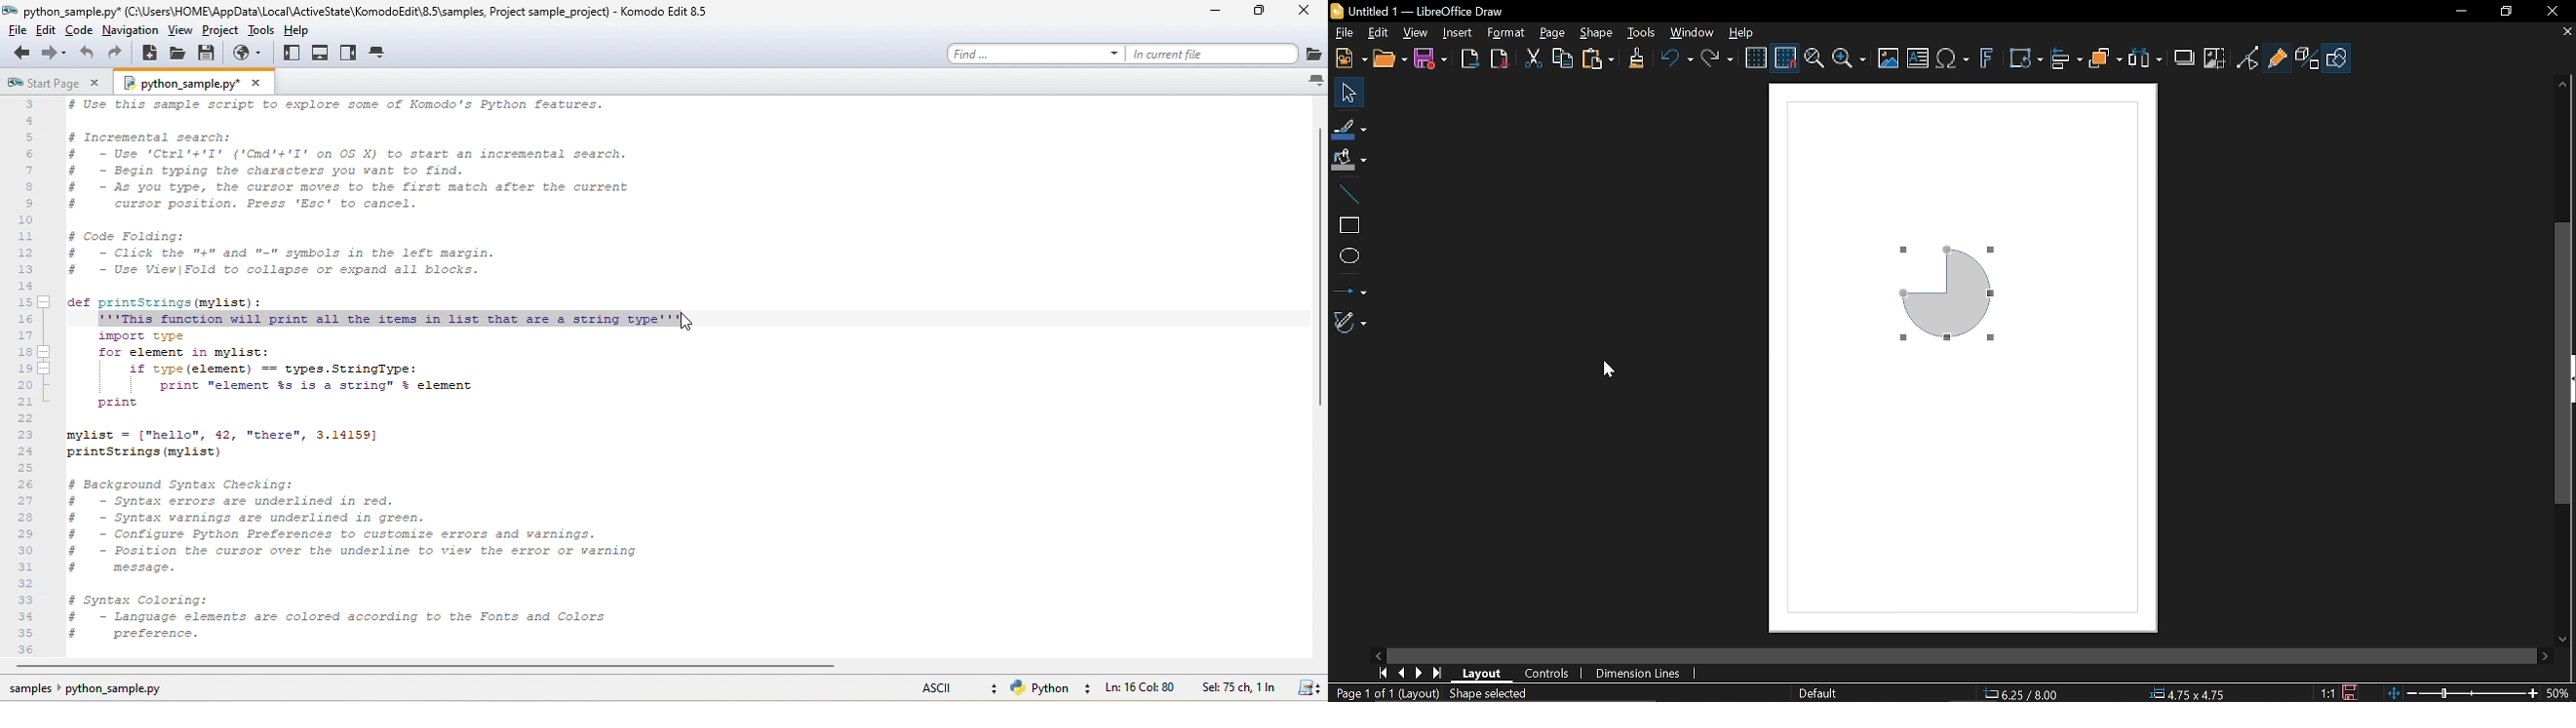  What do you see at coordinates (1342, 34) in the screenshot?
I see `File` at bounding box center [1342, 34].